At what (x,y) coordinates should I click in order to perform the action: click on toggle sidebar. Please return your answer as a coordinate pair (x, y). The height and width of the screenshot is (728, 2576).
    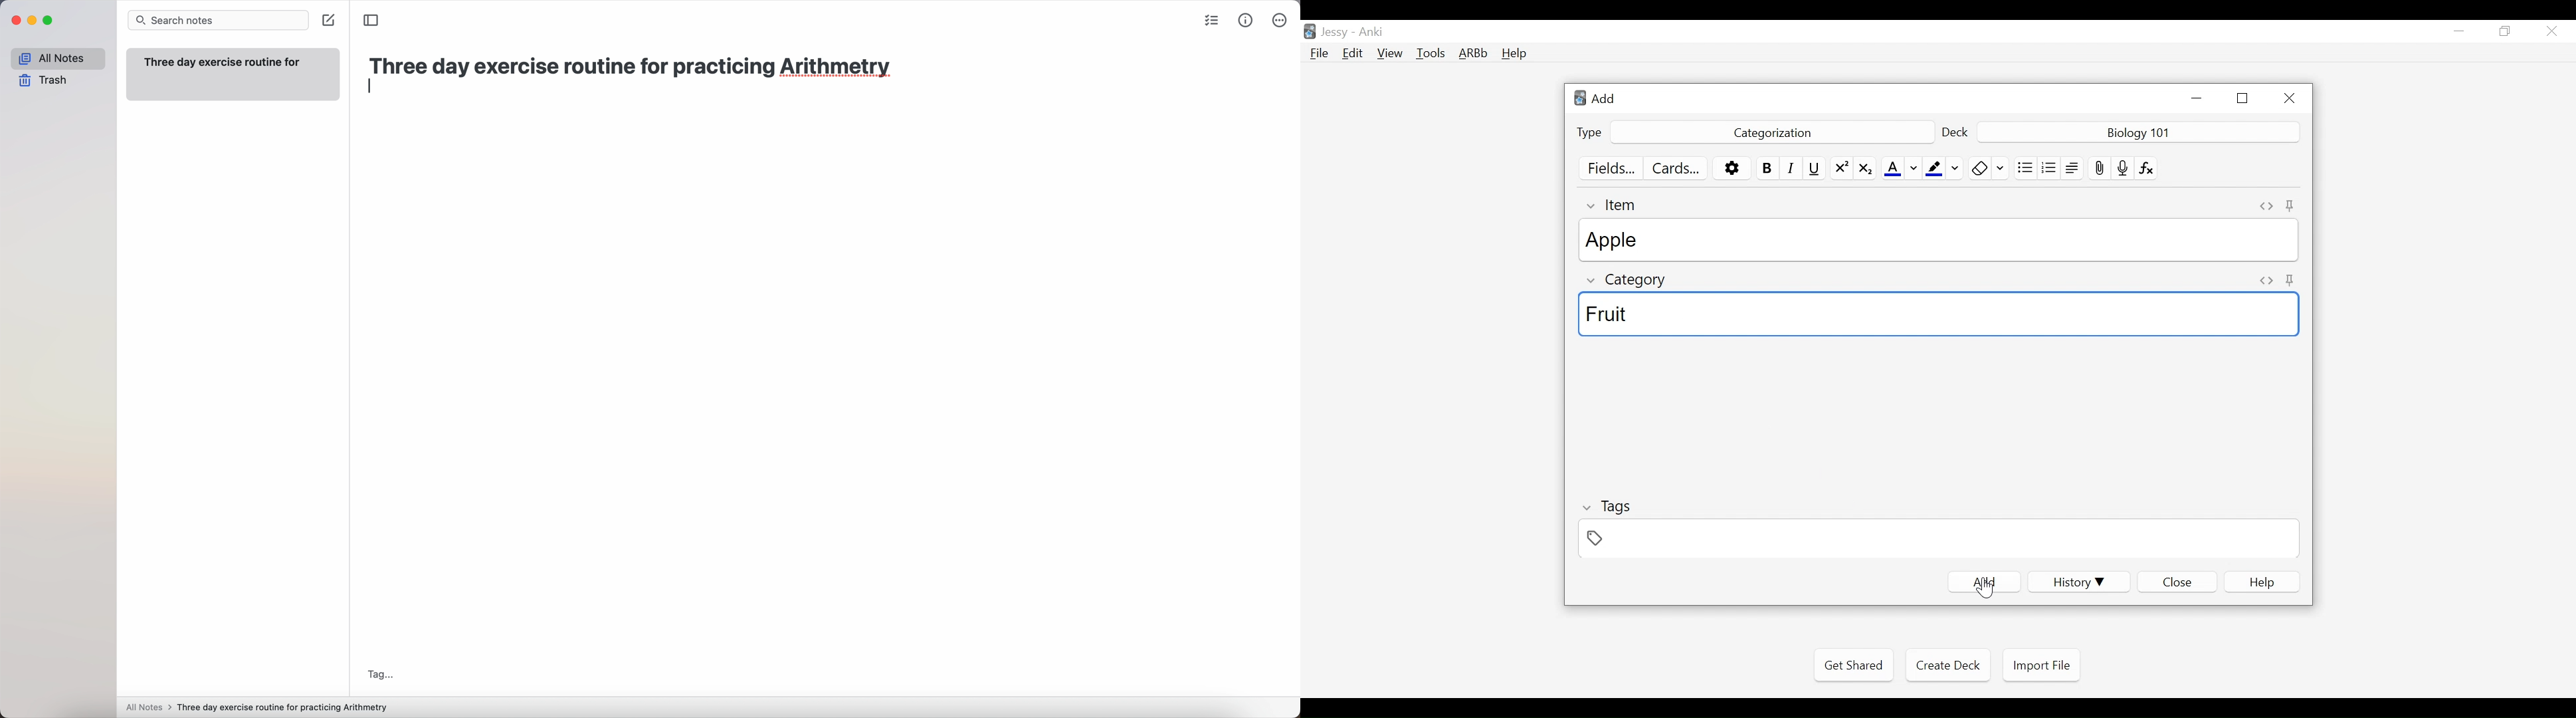
    Looking at the image, I should click on (372, 19).